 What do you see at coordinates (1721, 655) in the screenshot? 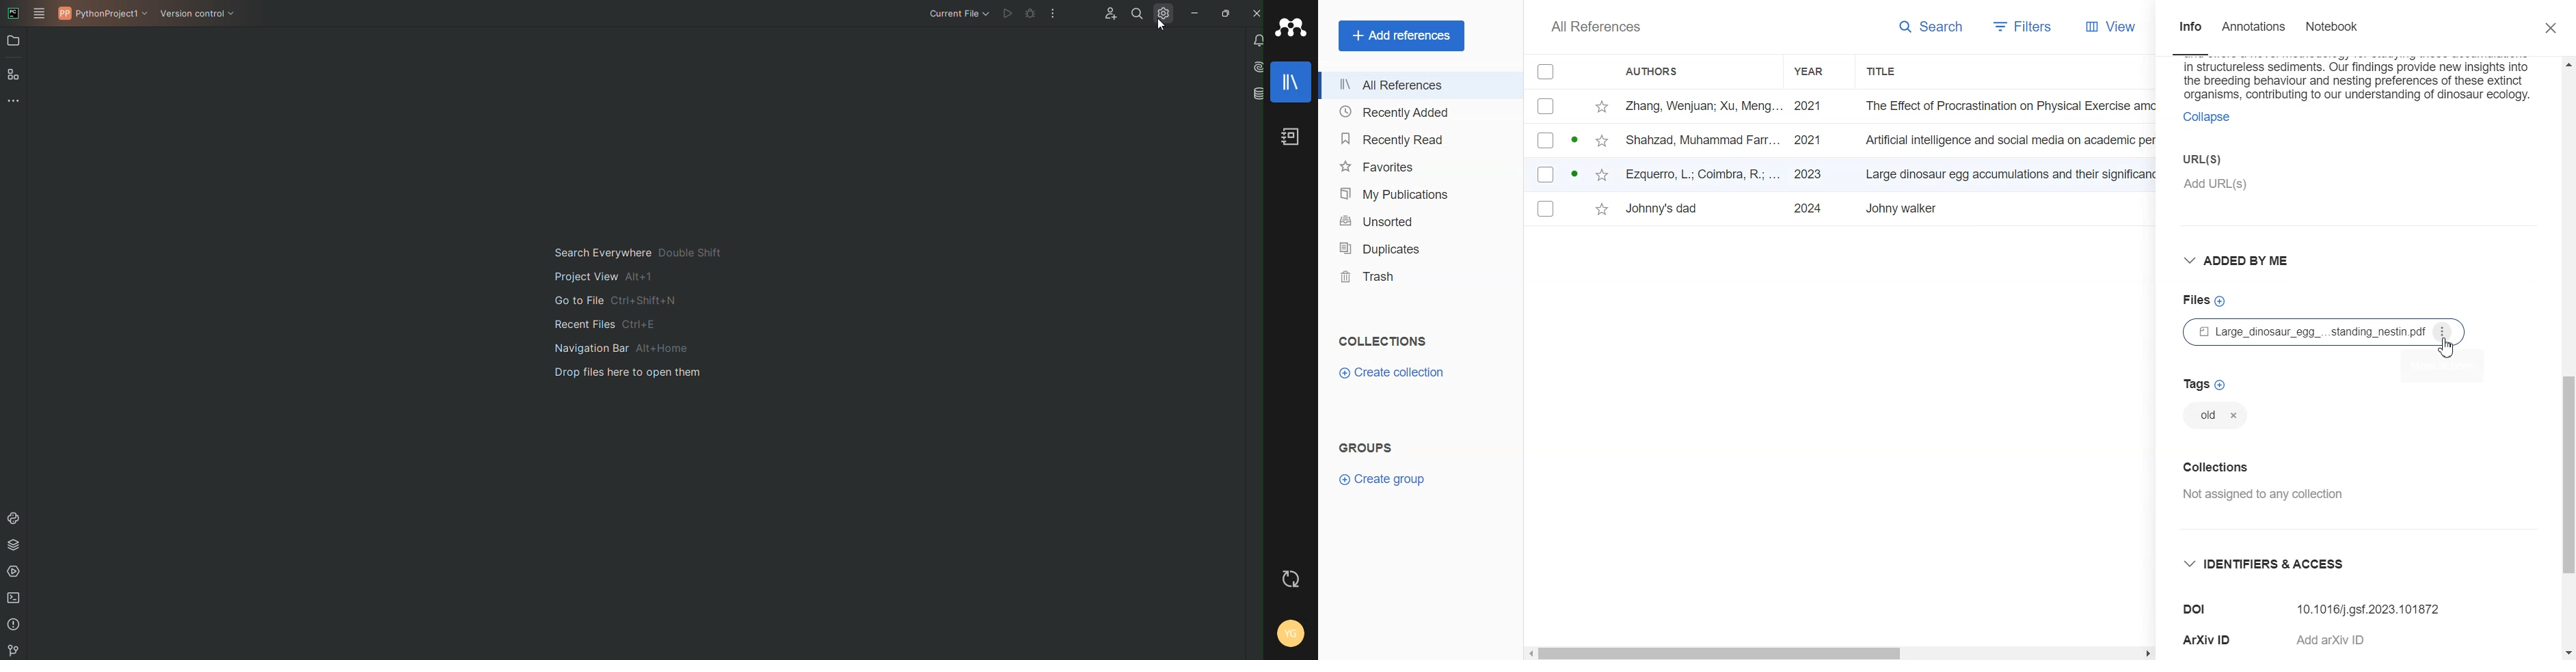
I see `Horizontal scroll bar` at bounding box center [1721, 655].